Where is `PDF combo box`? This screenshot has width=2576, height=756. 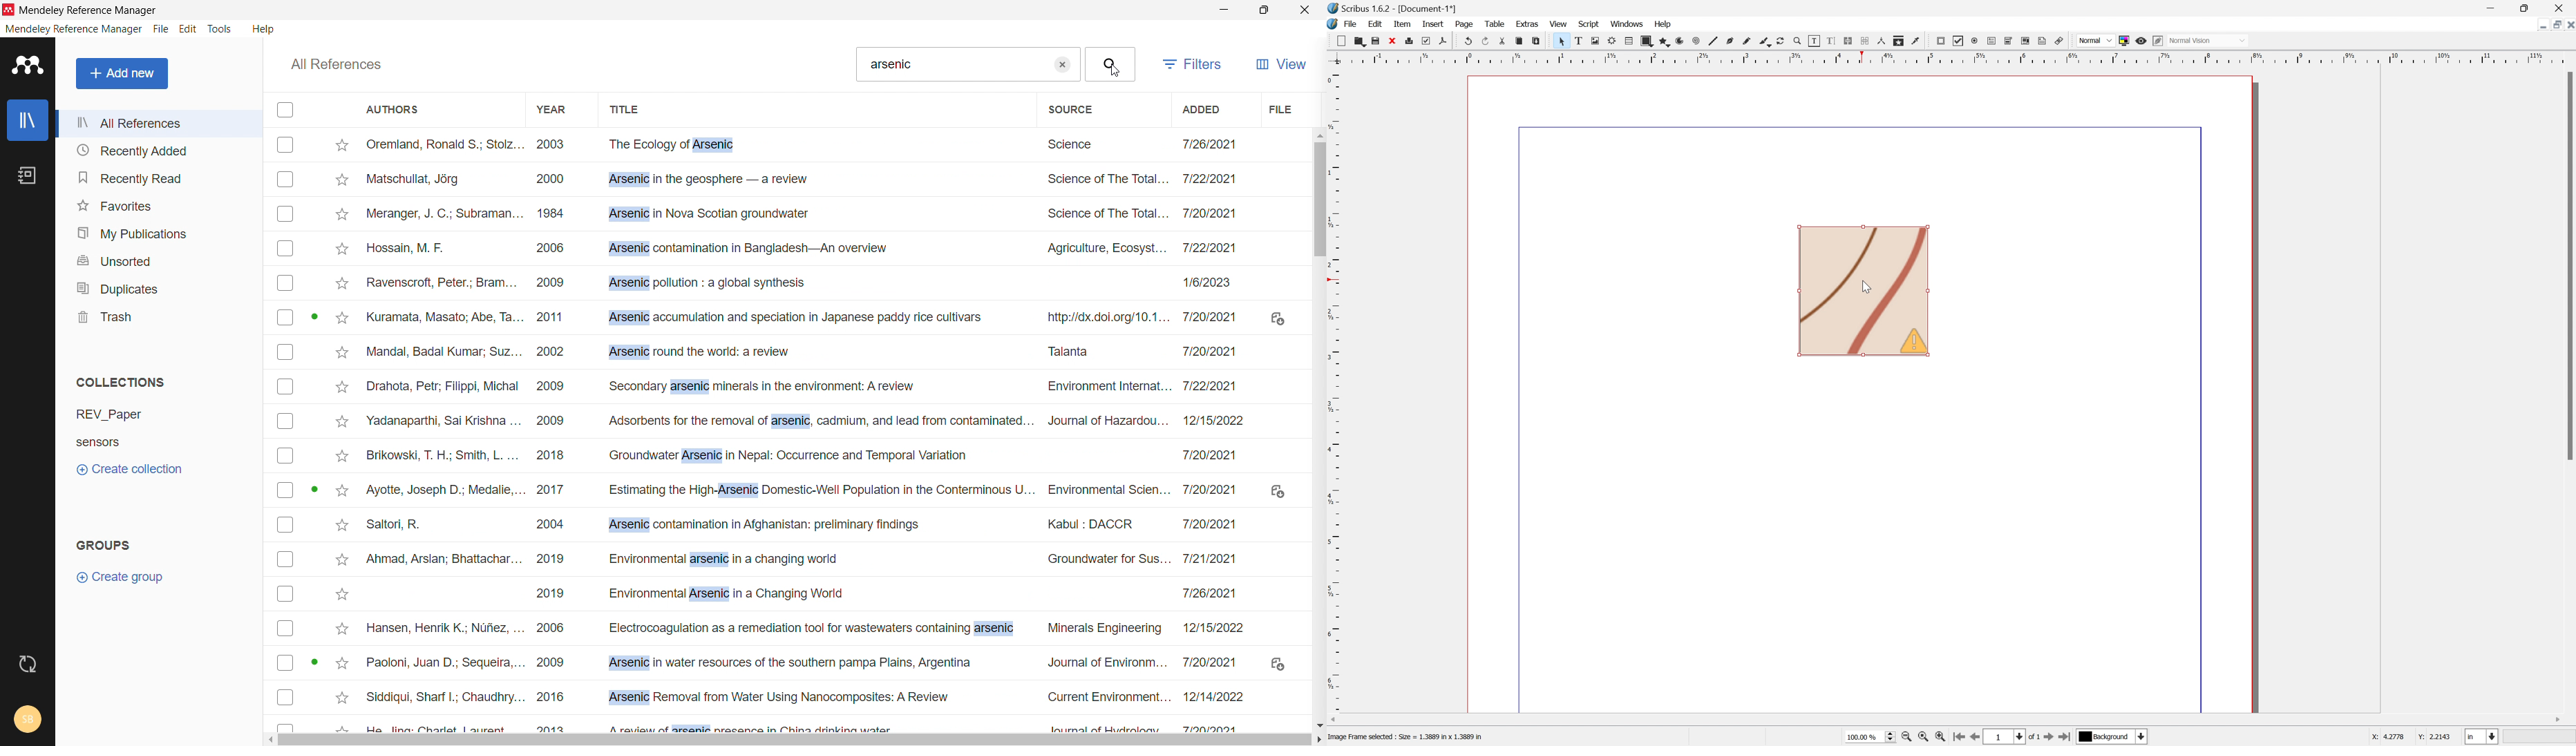
PDF combo box is located at coordinates (2010, 41).